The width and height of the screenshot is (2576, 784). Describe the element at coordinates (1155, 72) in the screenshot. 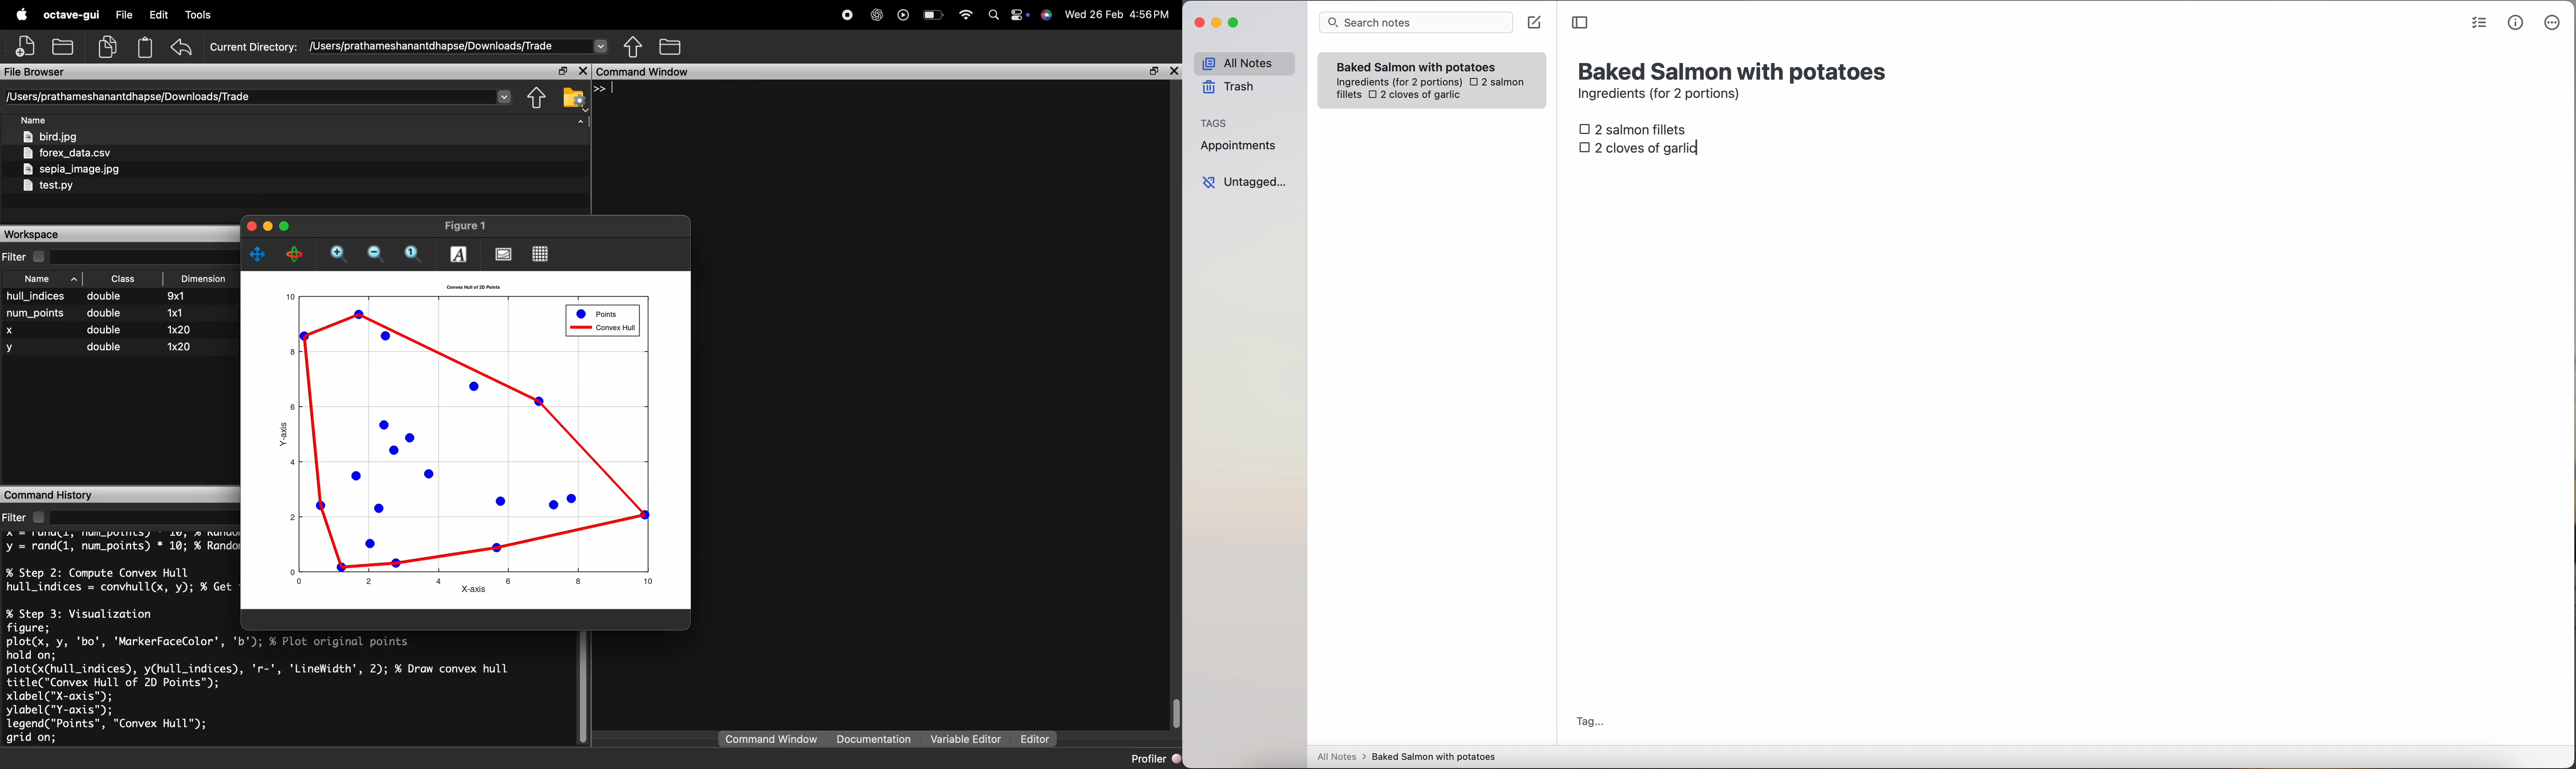

I see `separate the window` at that location.